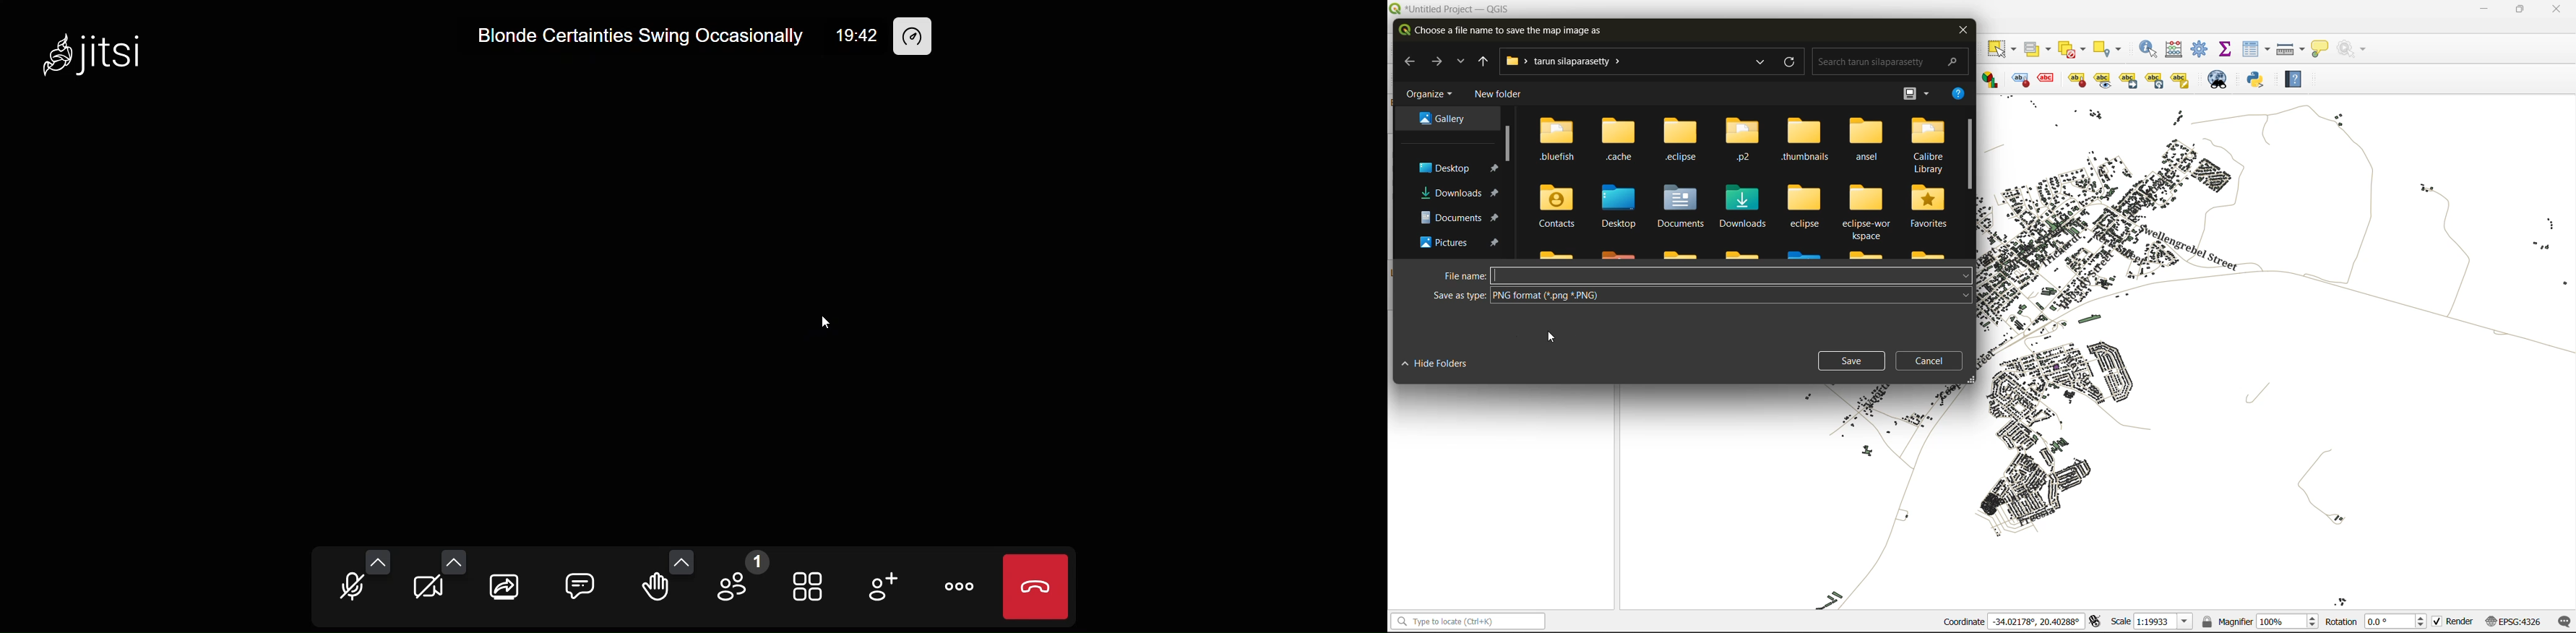 This screenshot has height=644, width=2576. Describe the element at coordinates (377, 561) in the screenshot. I see `more microphone option` at that location.